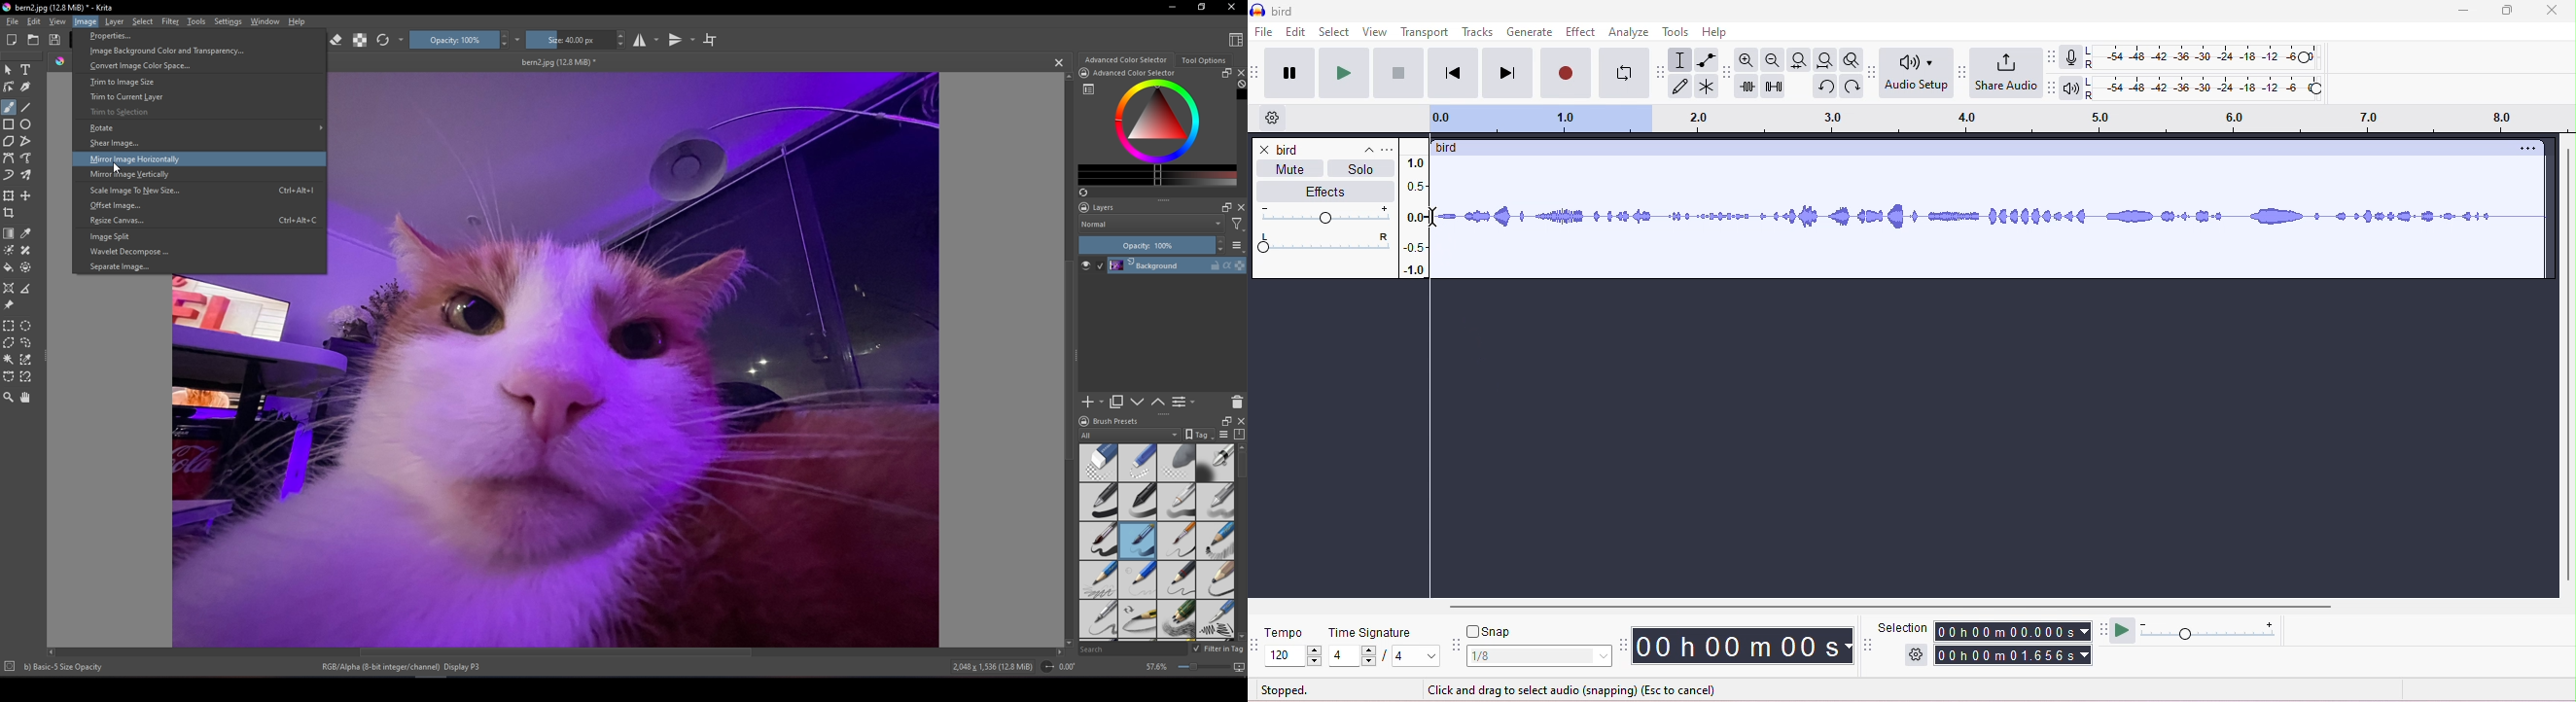 This screenshot has height=728, width=2576. What do you see at coordinates (1237, 224) in the screenshot?
I see `Filters` at bounding box center [1237, 224].